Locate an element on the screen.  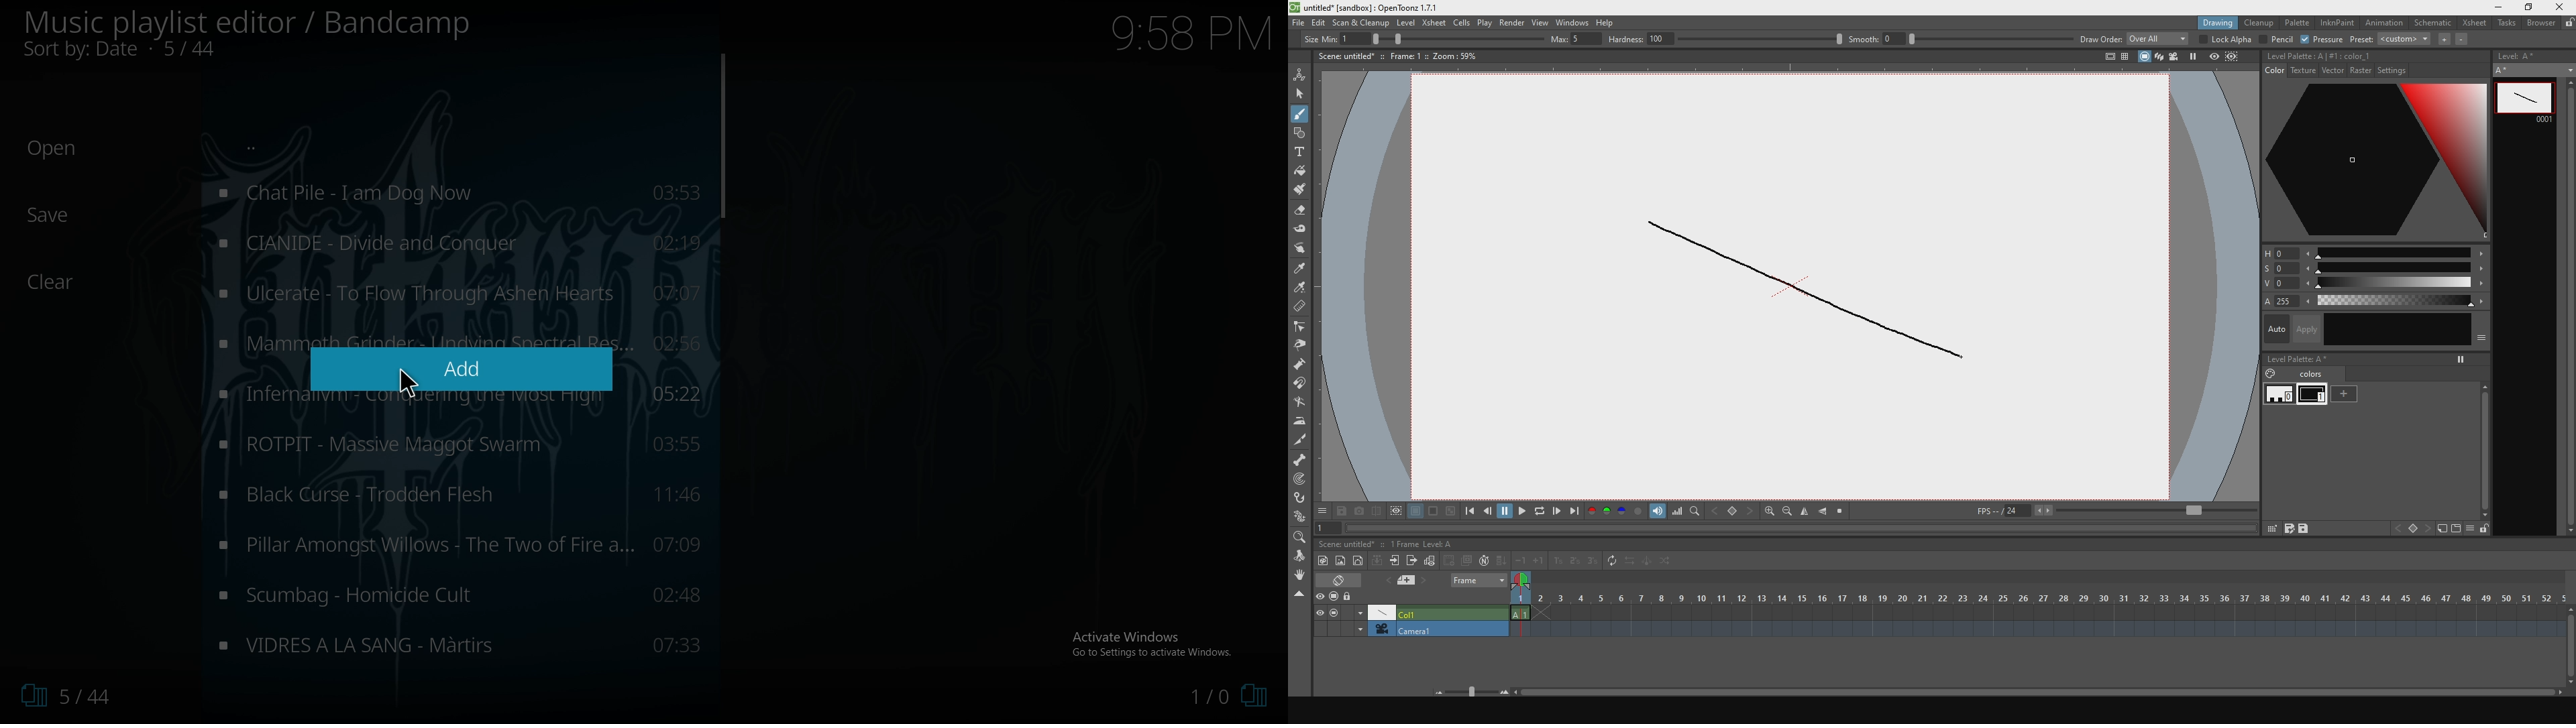
lock is located at coordinates (1354, 595).